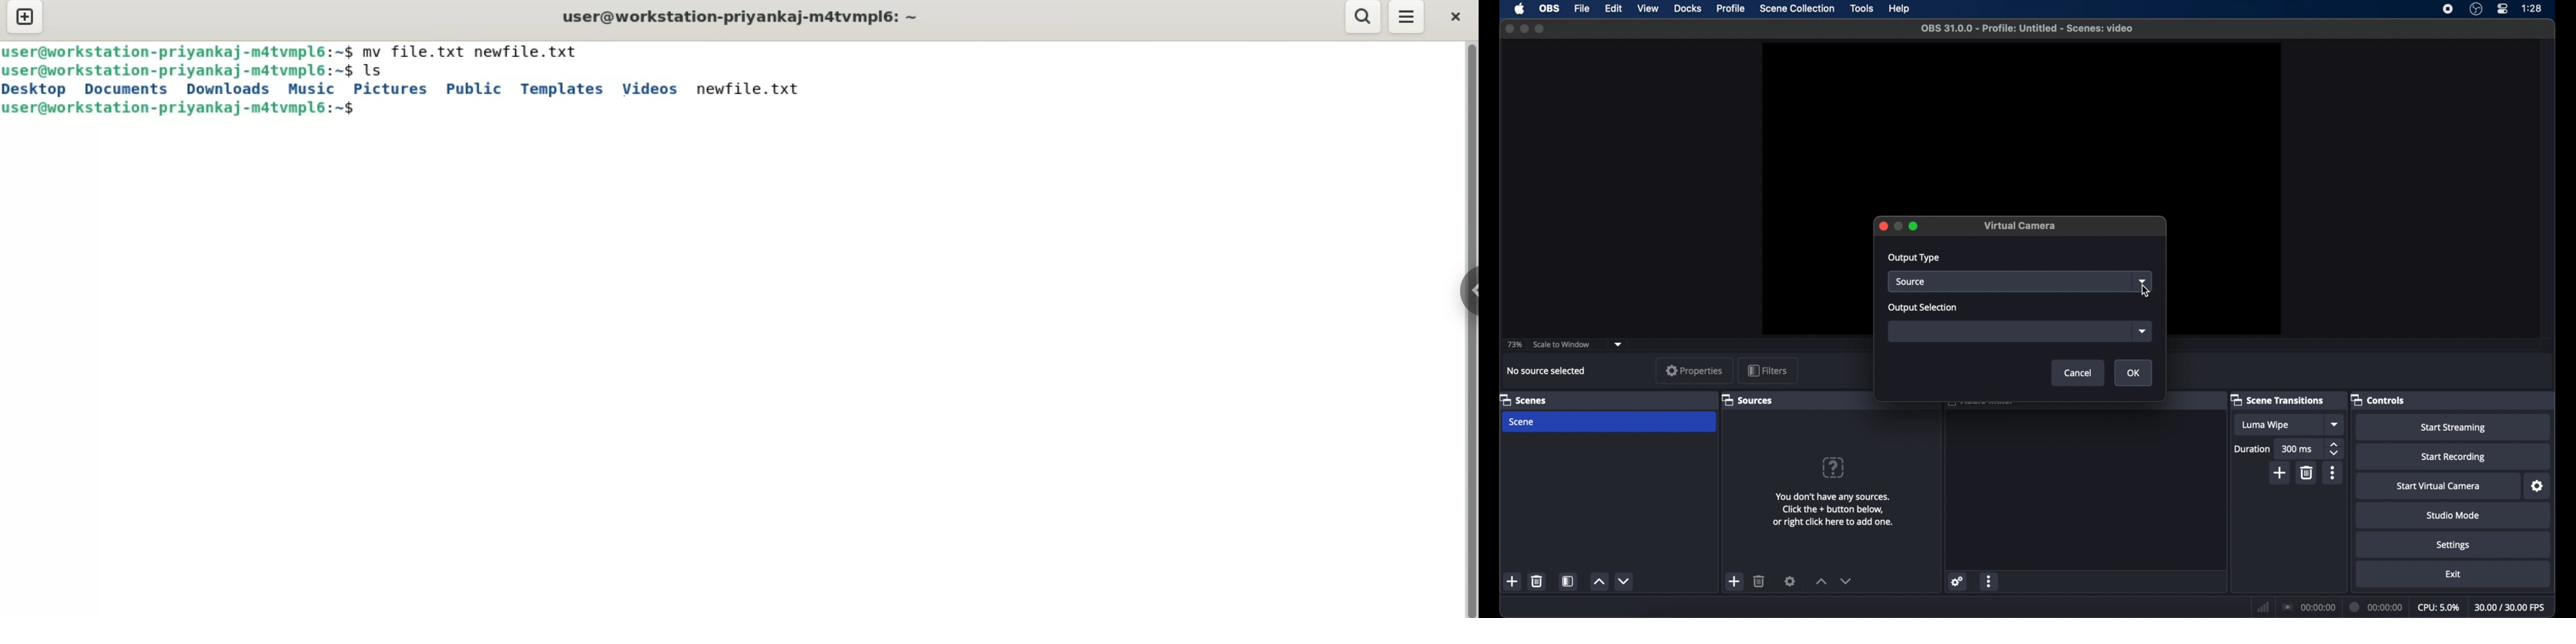 The image size is (2576, 644). I want to click on scene filters, so click(1569, 581).